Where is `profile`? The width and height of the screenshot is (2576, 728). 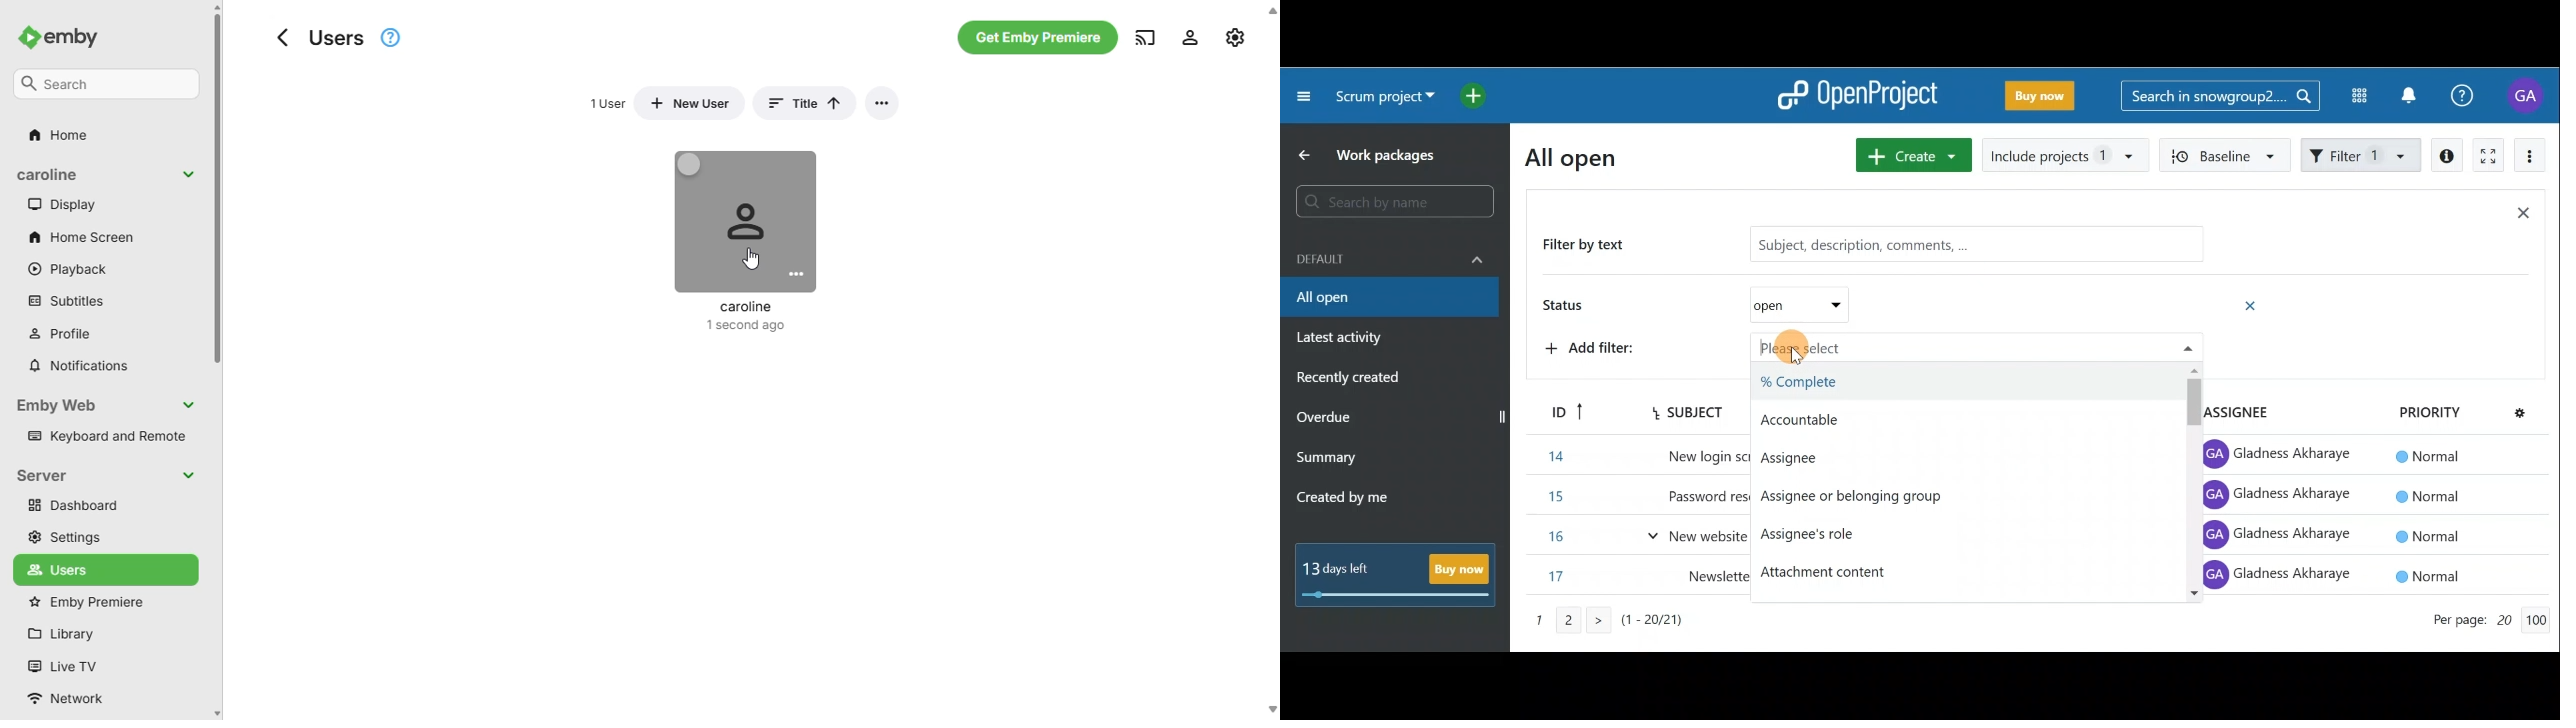
profile is located at coordinates (745, 243).